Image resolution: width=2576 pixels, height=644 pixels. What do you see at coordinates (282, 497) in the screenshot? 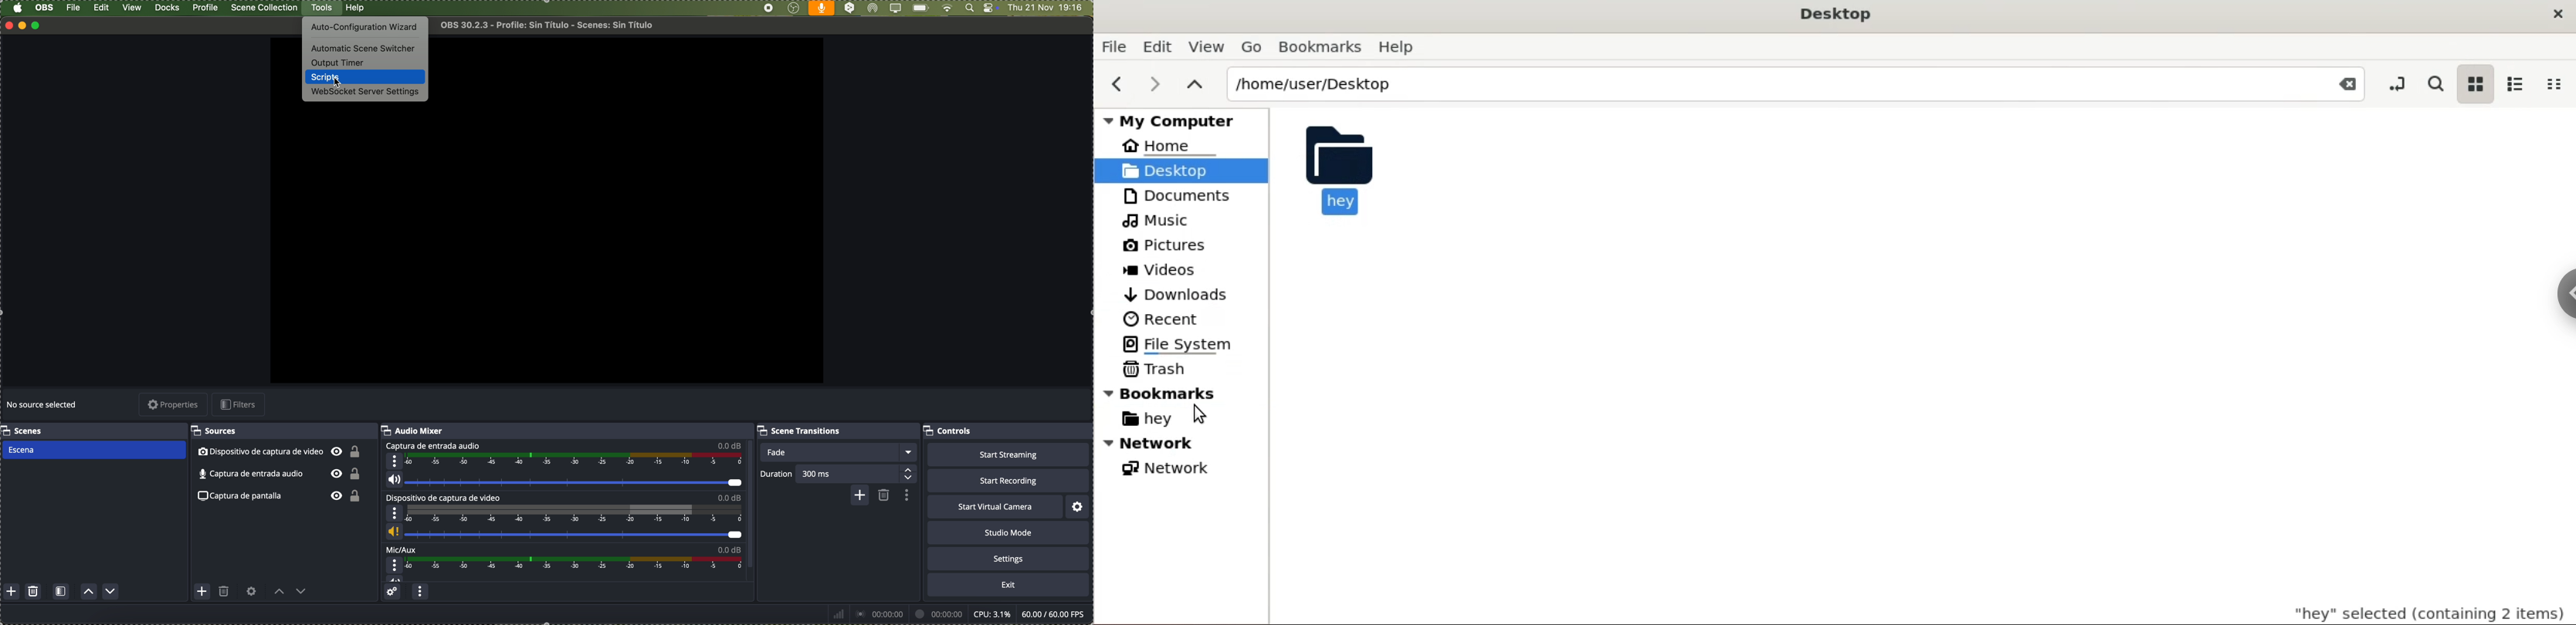
I see `screenshot` at bounding box center [282, 497].